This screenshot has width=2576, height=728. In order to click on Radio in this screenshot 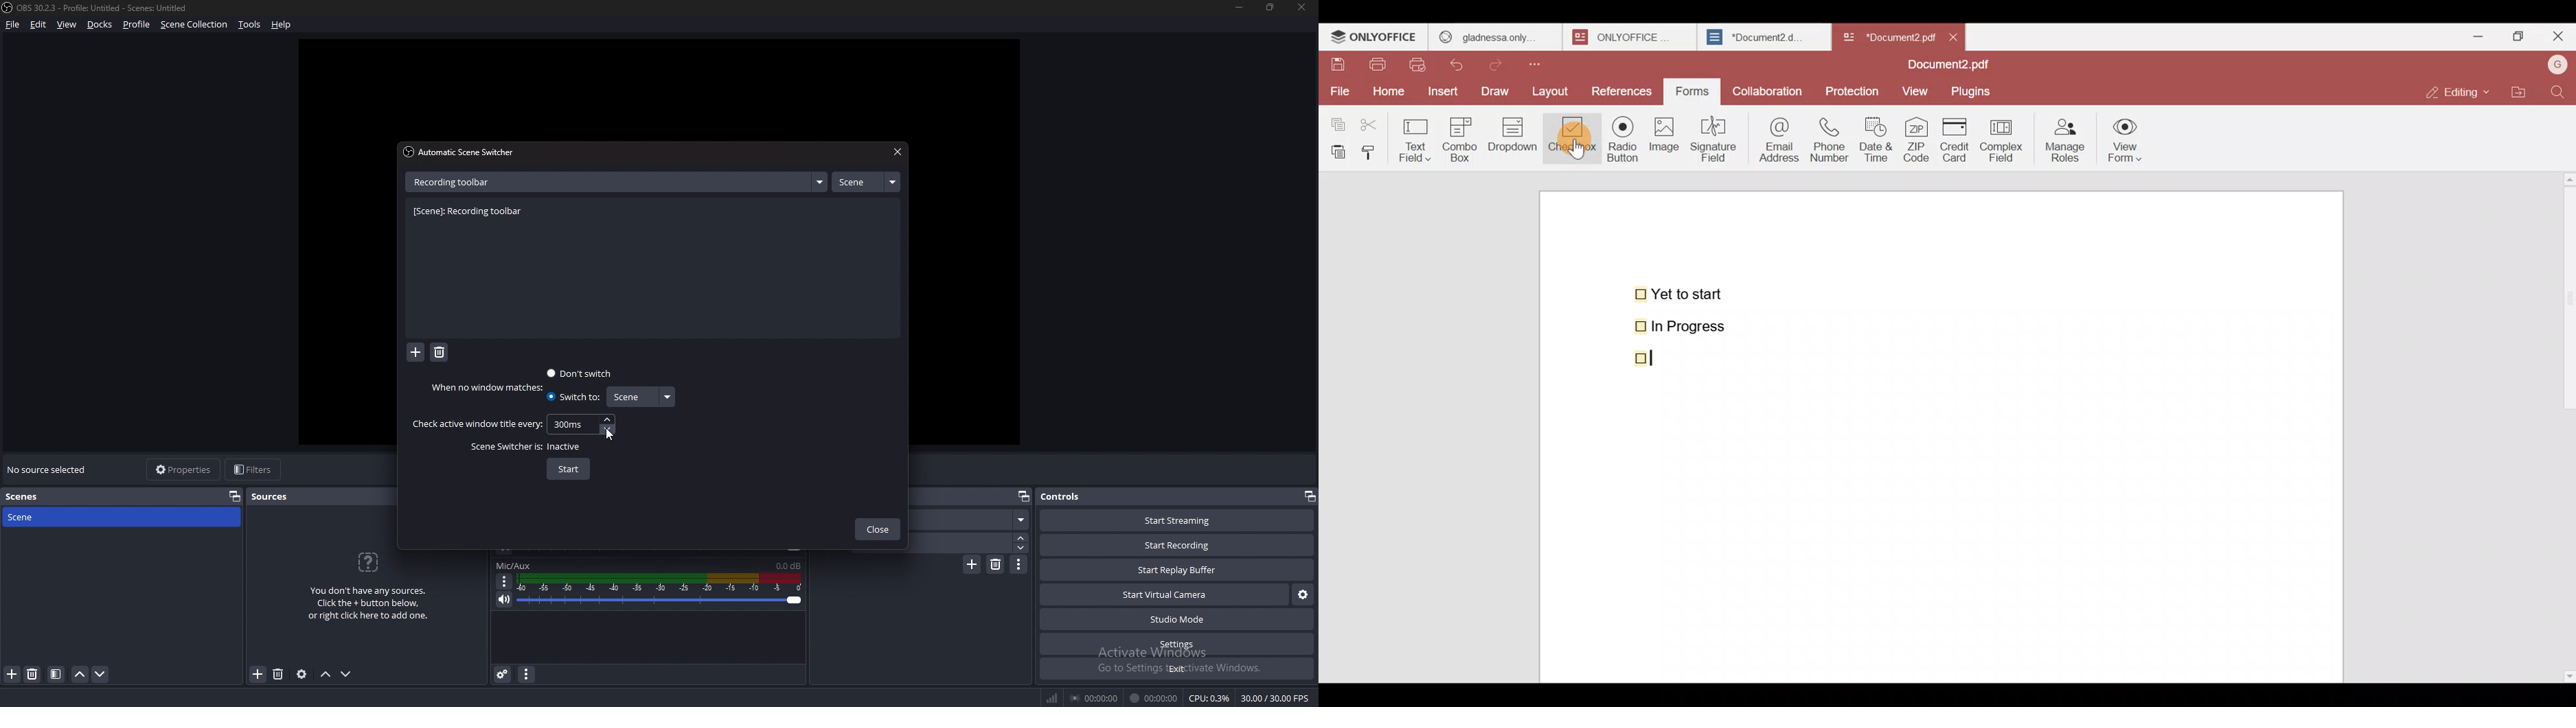, I will do `click(1619, 142)`.